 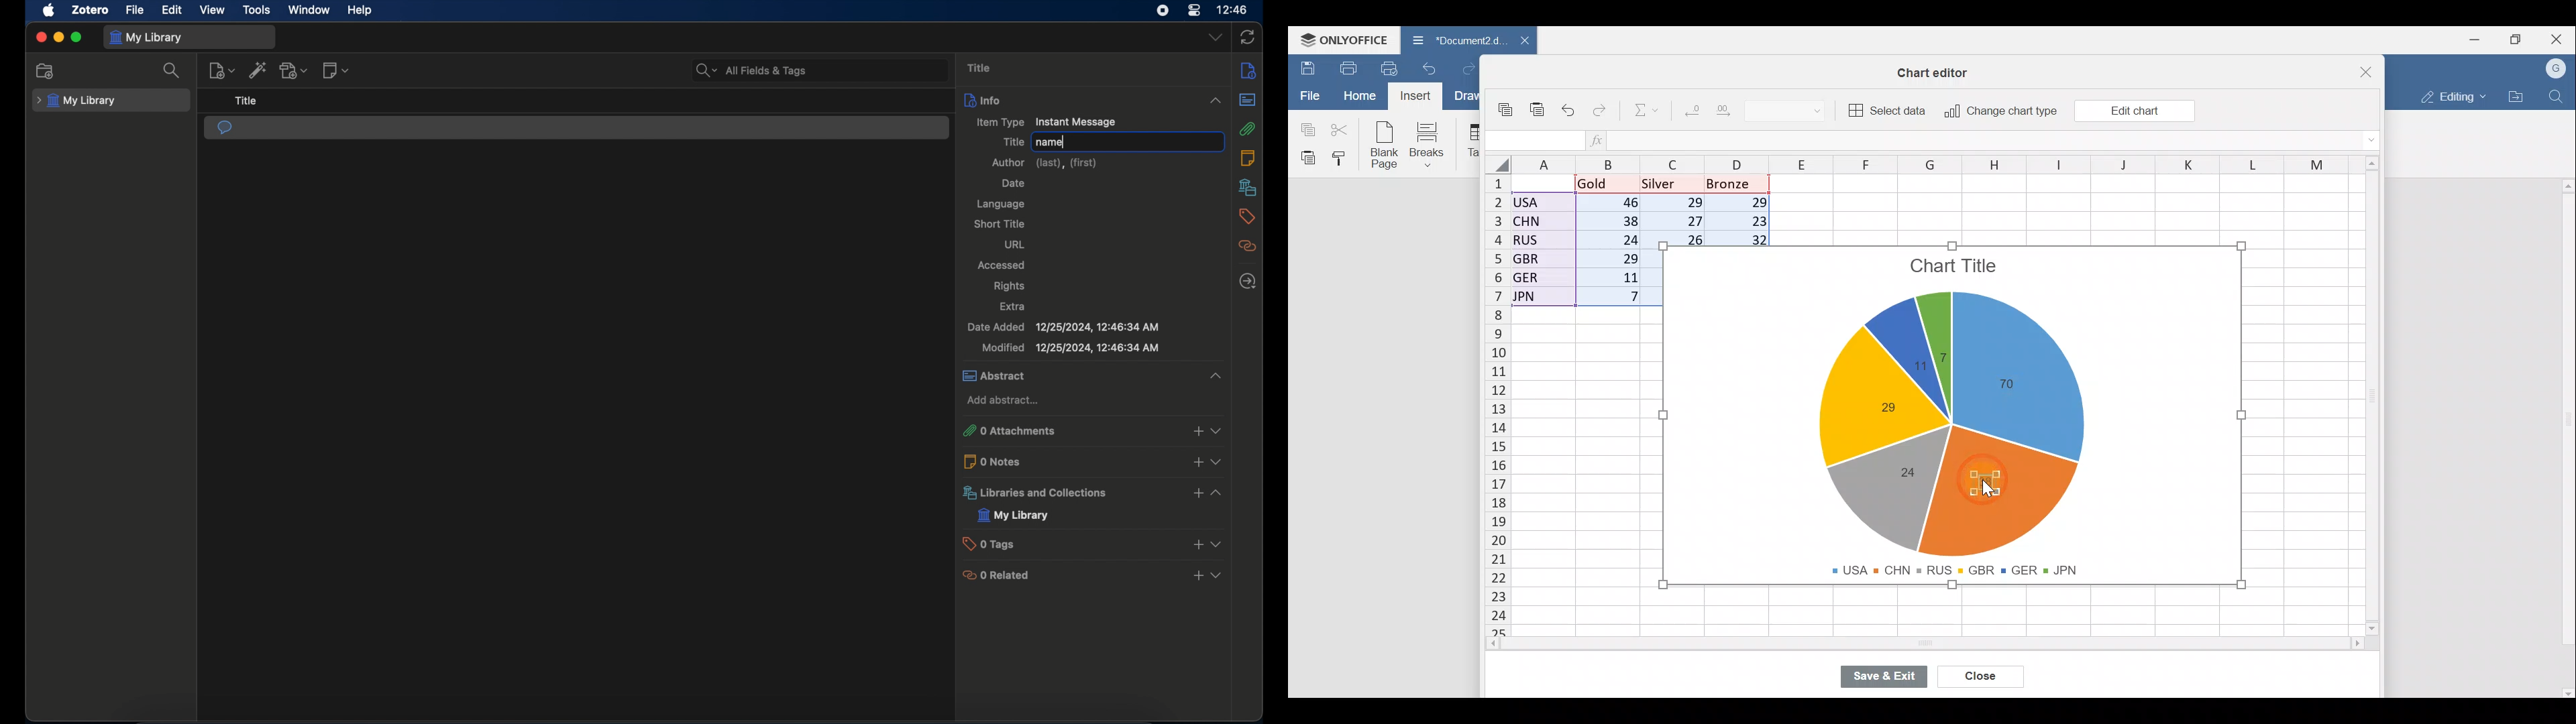 What do you see at coordinates (1522, 42) in the screenshot?
I see `Close document` at bounding box center [1522, 42].